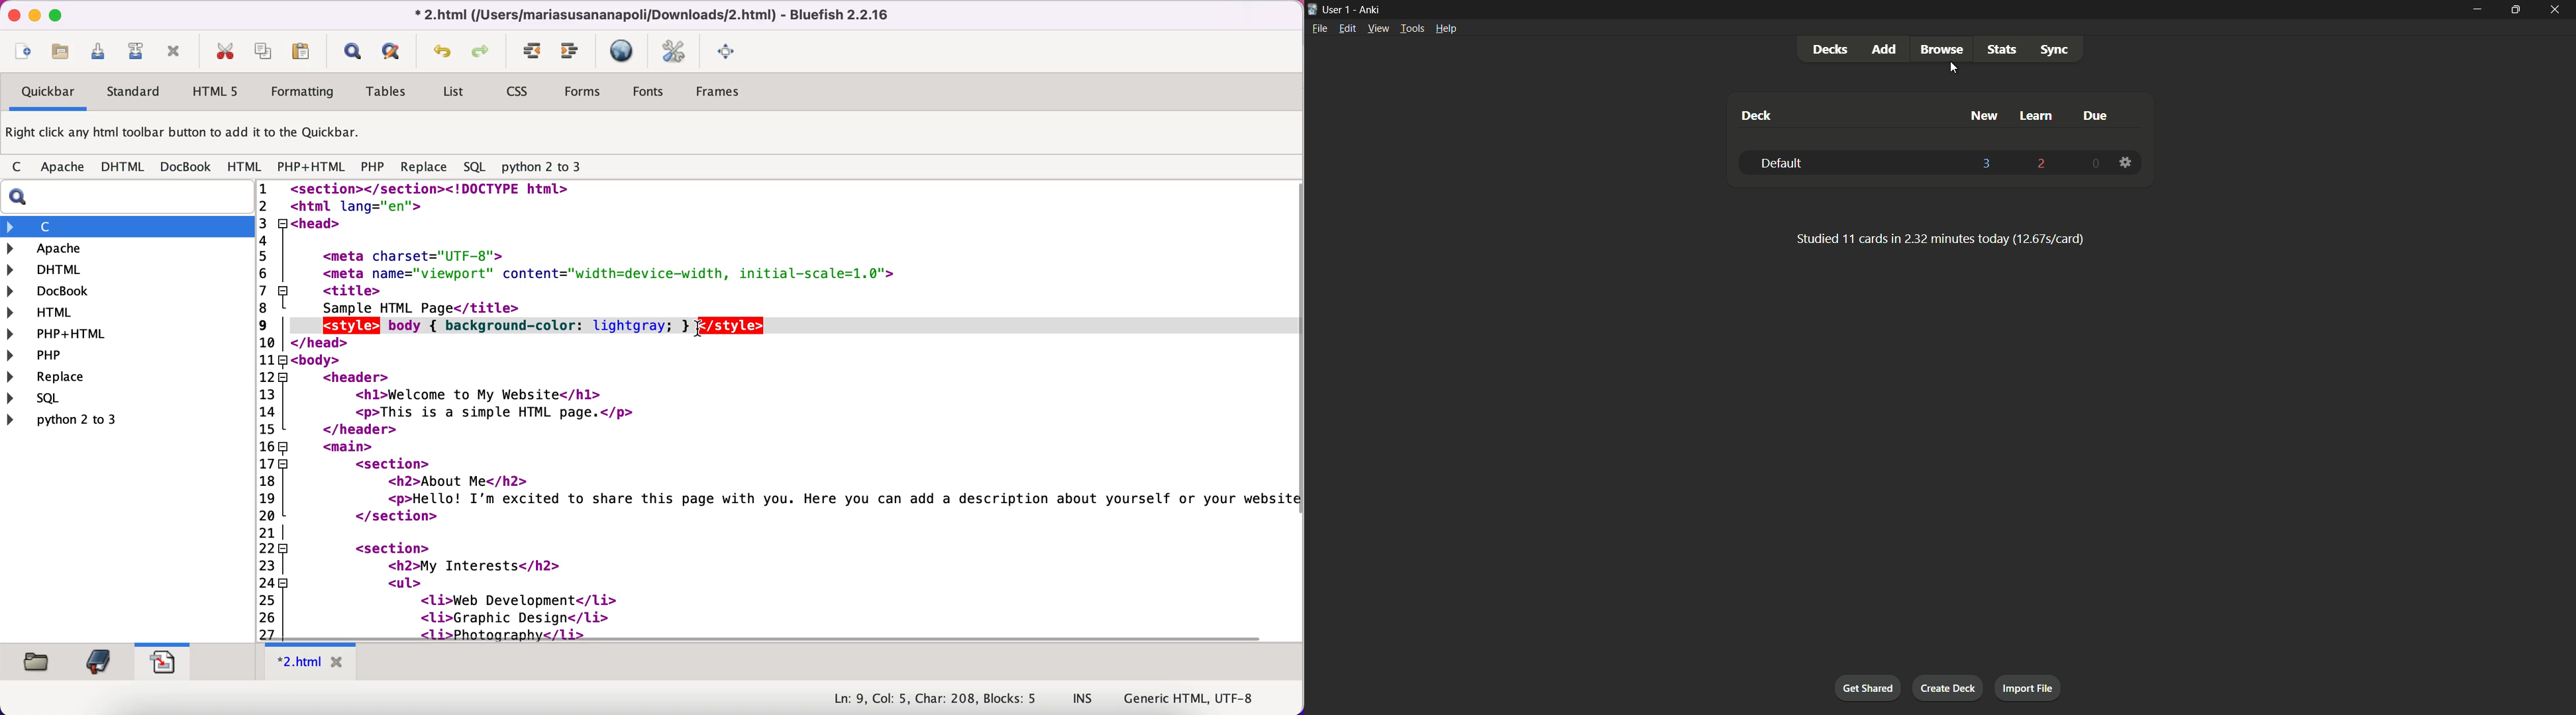  Describe the element at coordinates (56, 14) in the screenshot. I see `maximize` at that location.